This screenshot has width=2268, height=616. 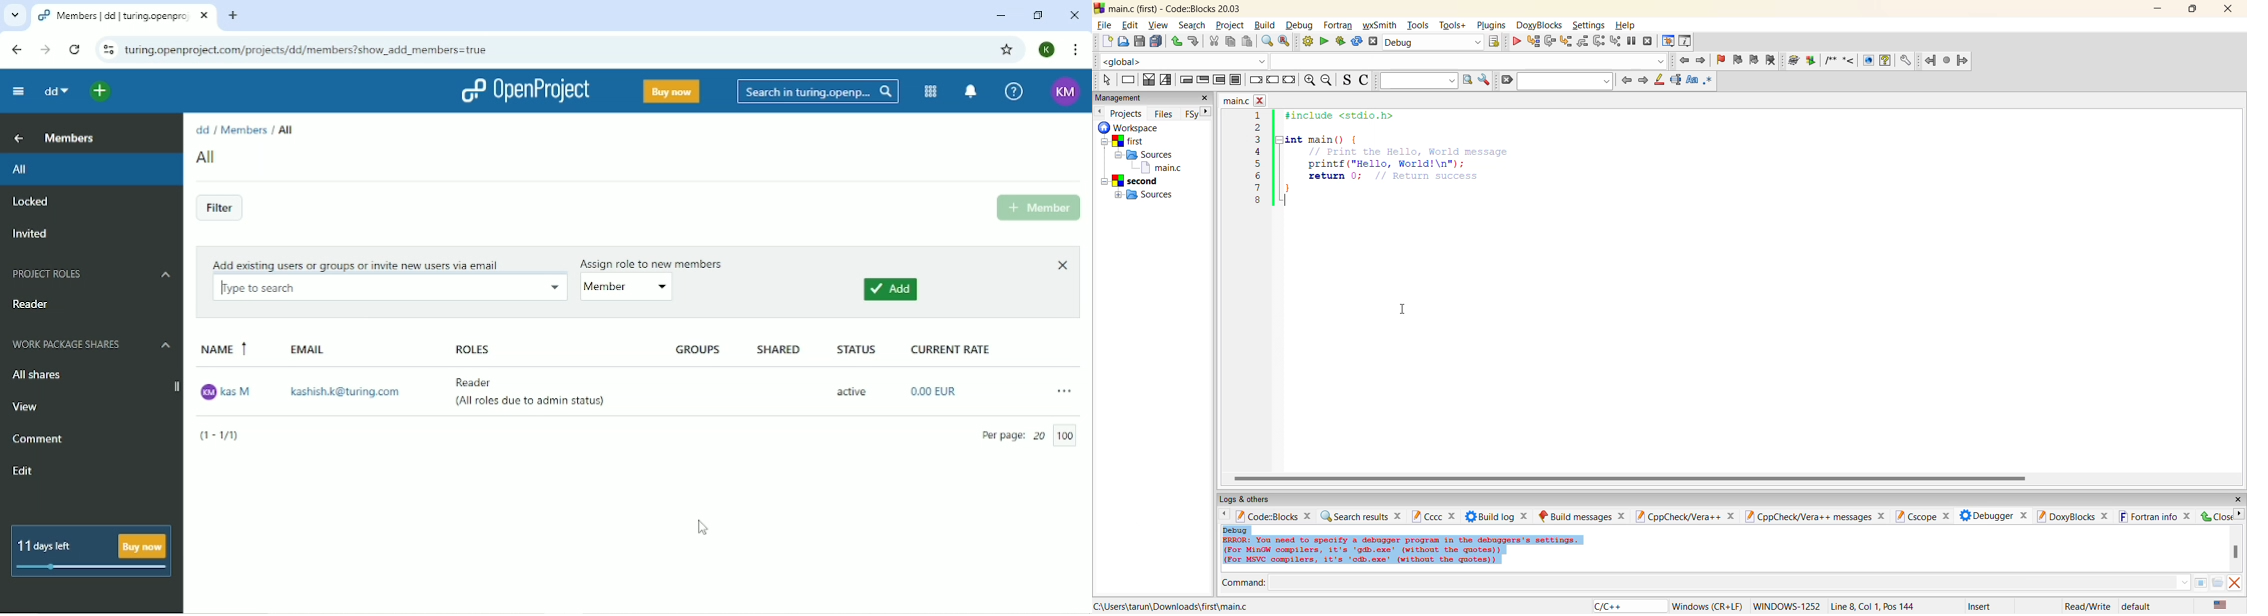 What do you see at coordinates (347, 393) in the screenshot?
I see `kashish.k@turing.com` at bounding box center [347, 393].